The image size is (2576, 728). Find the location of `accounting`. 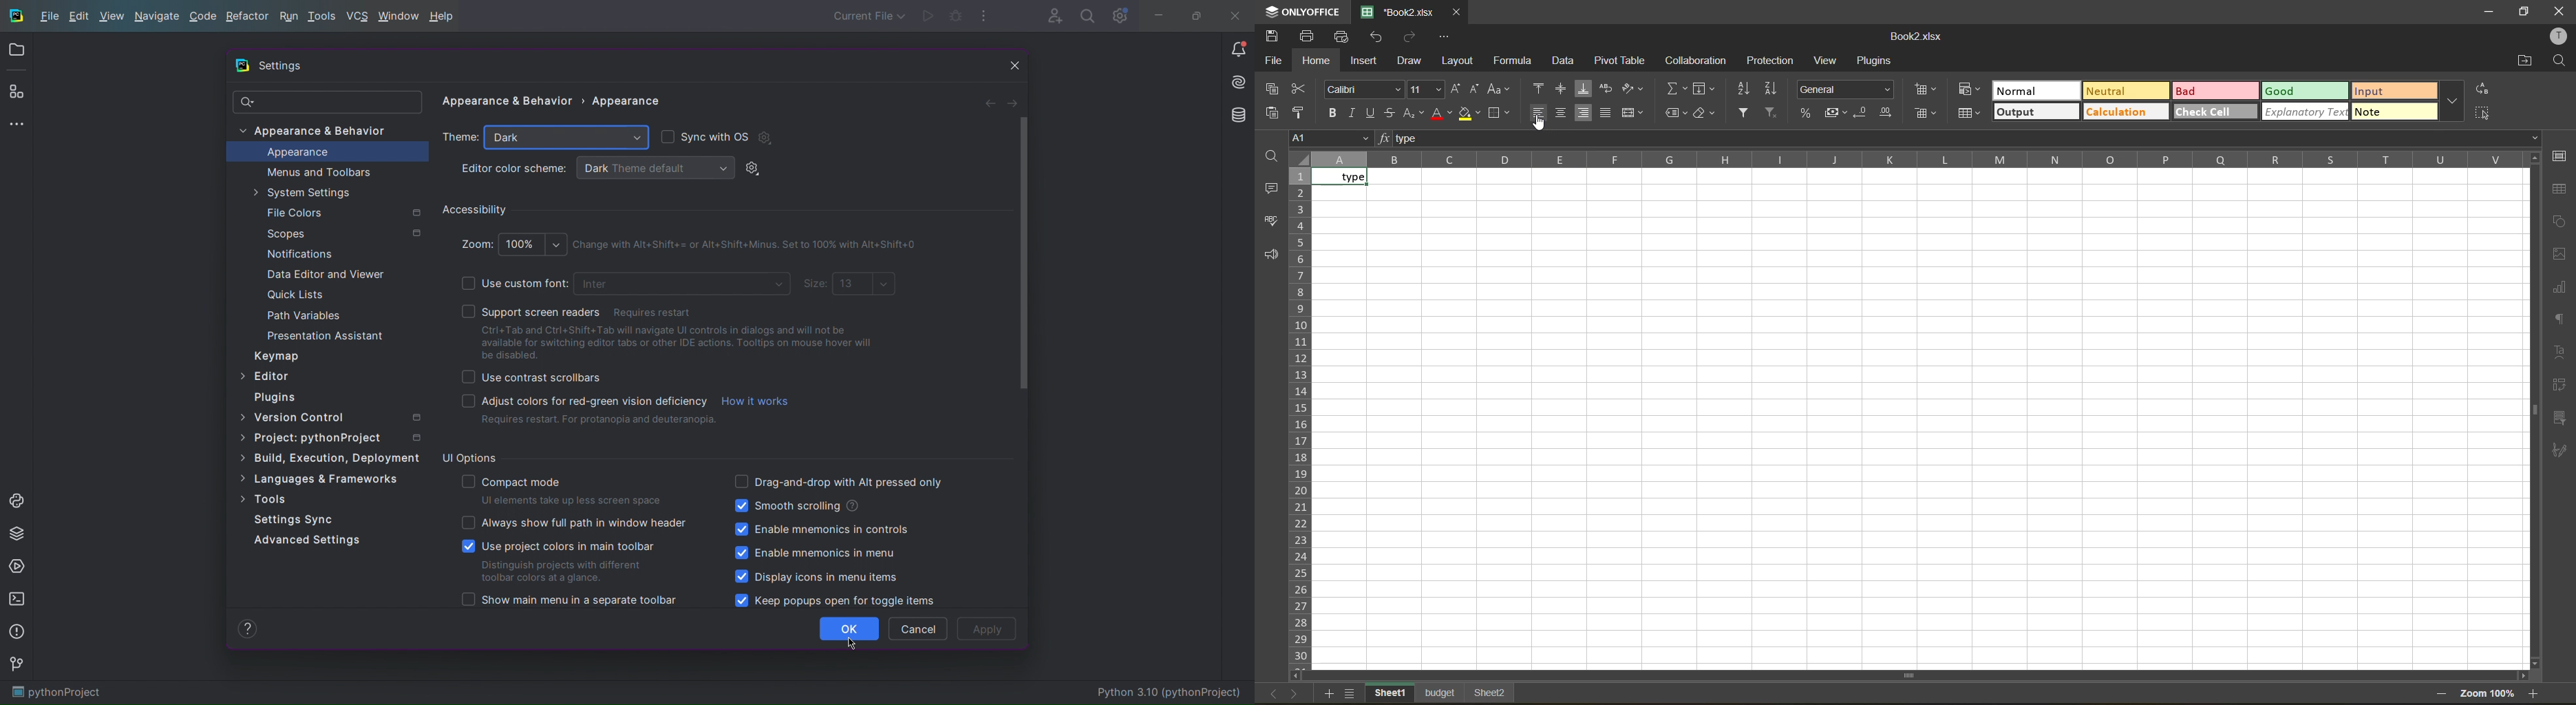

accounting is located at coordinates (1833, 114).